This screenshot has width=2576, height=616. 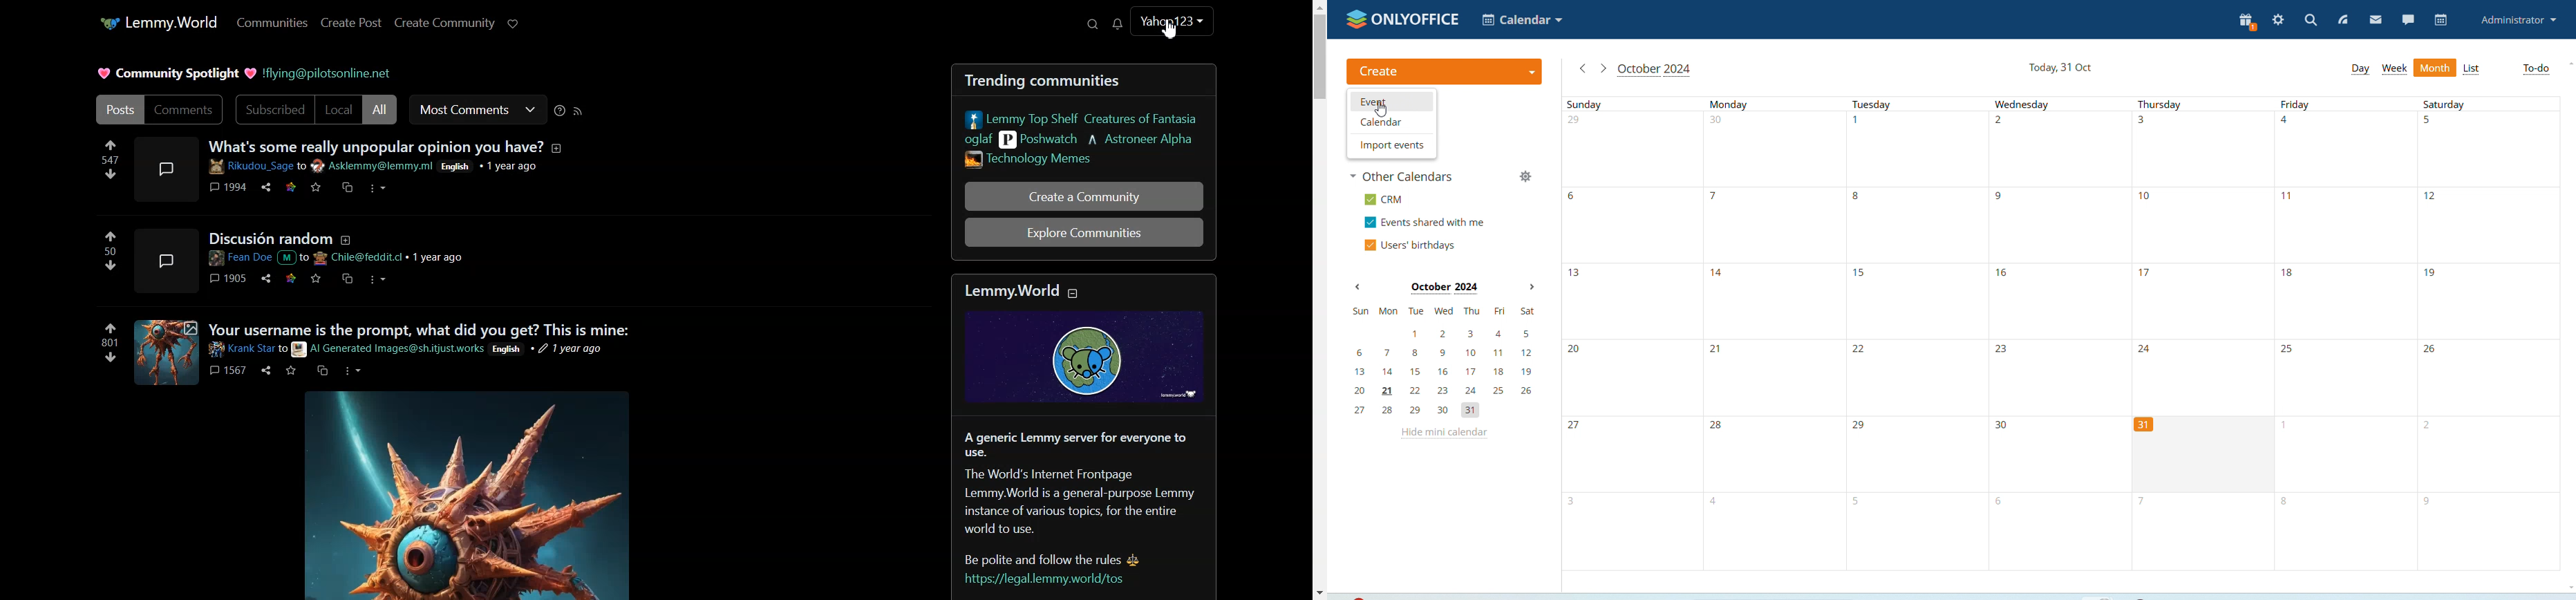 What do you see at coordinates (1318, 300) in the screenshot?
I see `Vertical Scroll bar` at bounding box center [1318, 300].